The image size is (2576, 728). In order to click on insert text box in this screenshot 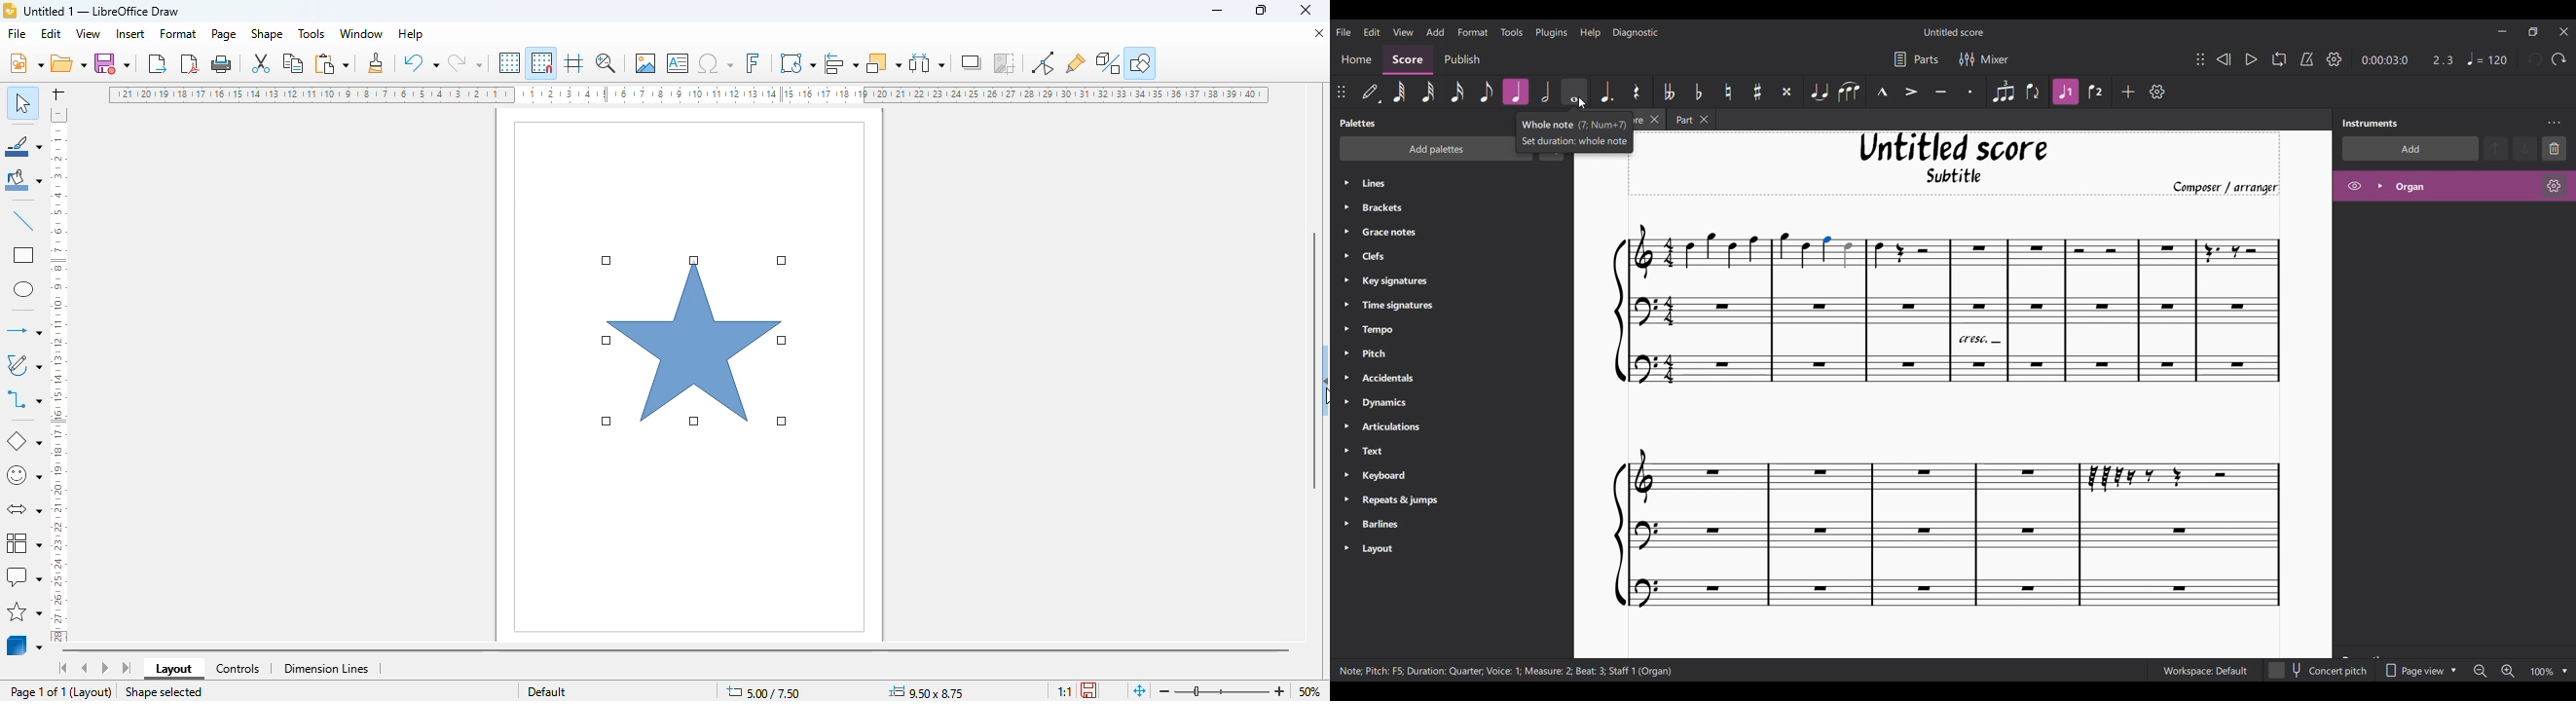, I will do `click(678, 63)`.